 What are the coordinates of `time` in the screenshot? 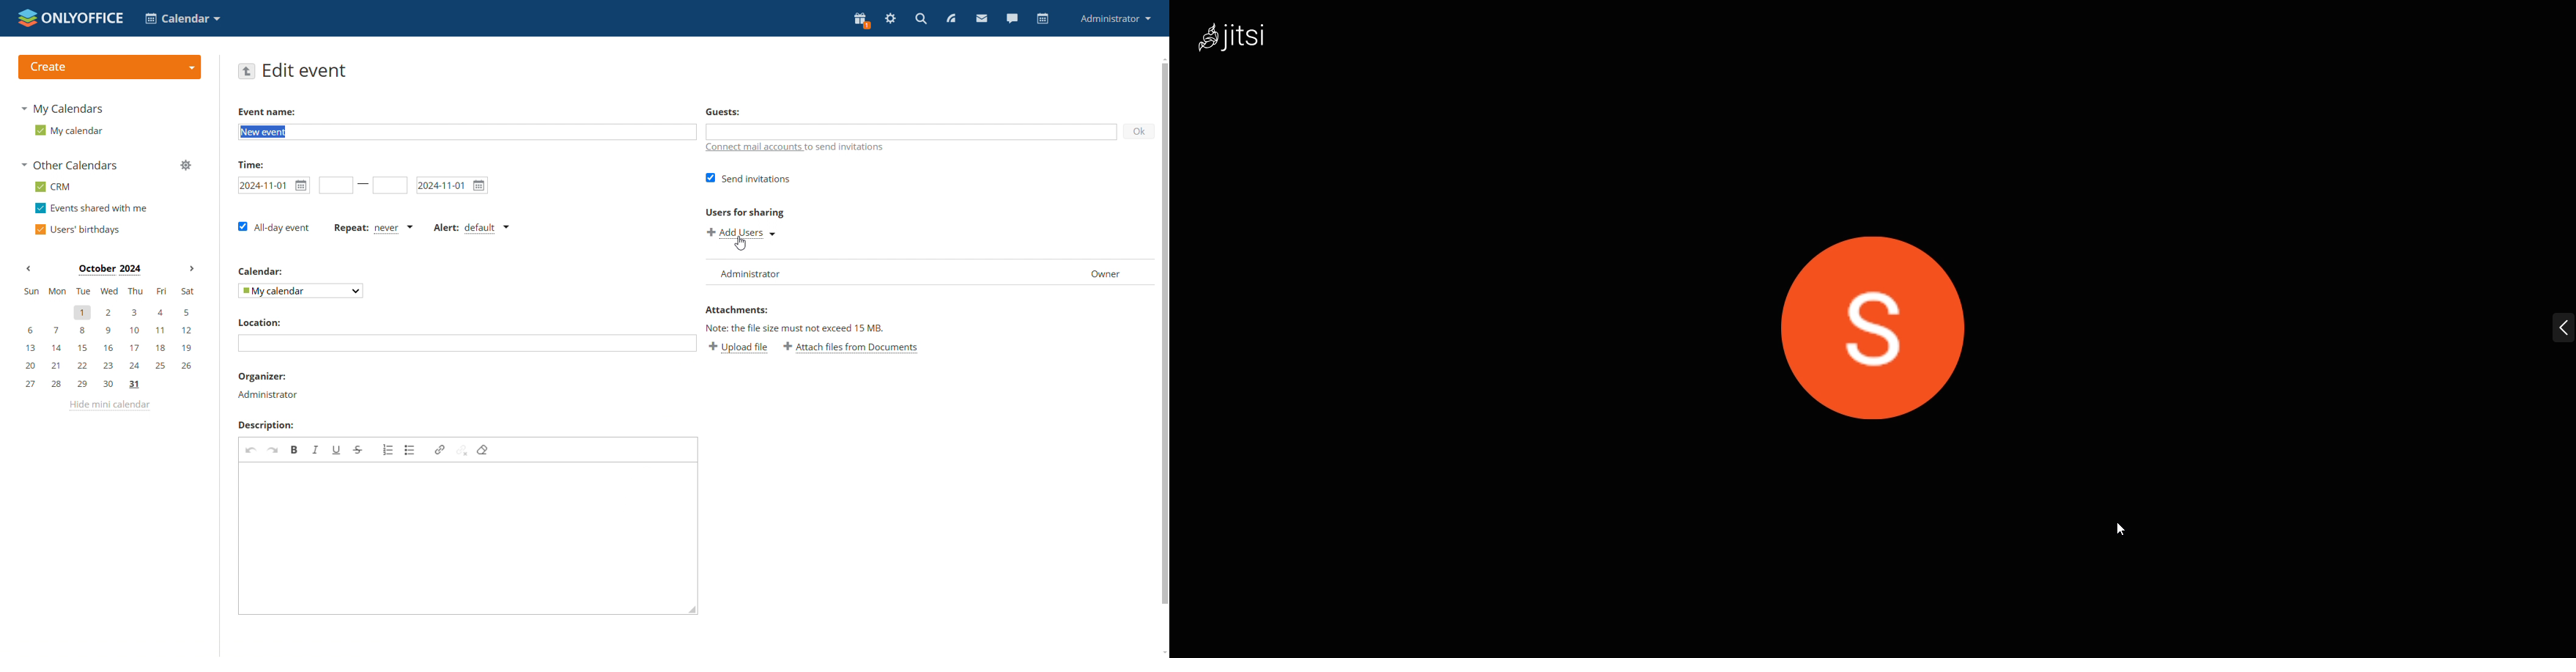 It's located at (252, 164).